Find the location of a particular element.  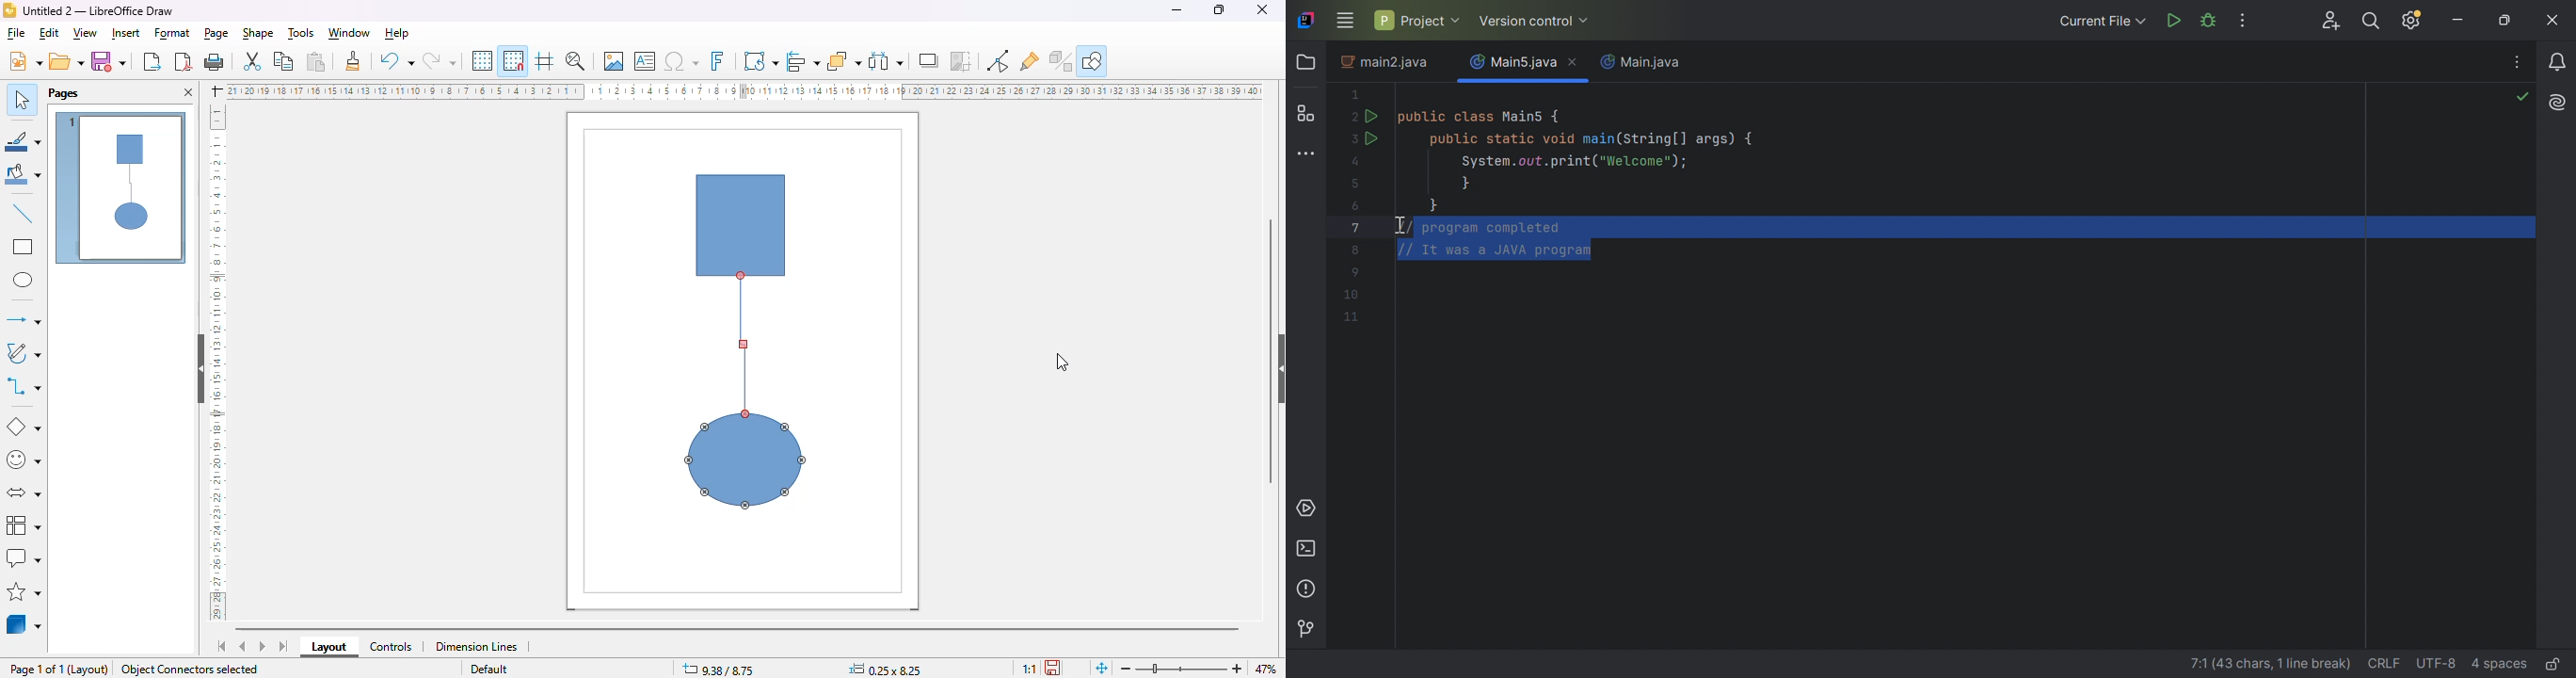

Services is located at coordinates (1309, 510).